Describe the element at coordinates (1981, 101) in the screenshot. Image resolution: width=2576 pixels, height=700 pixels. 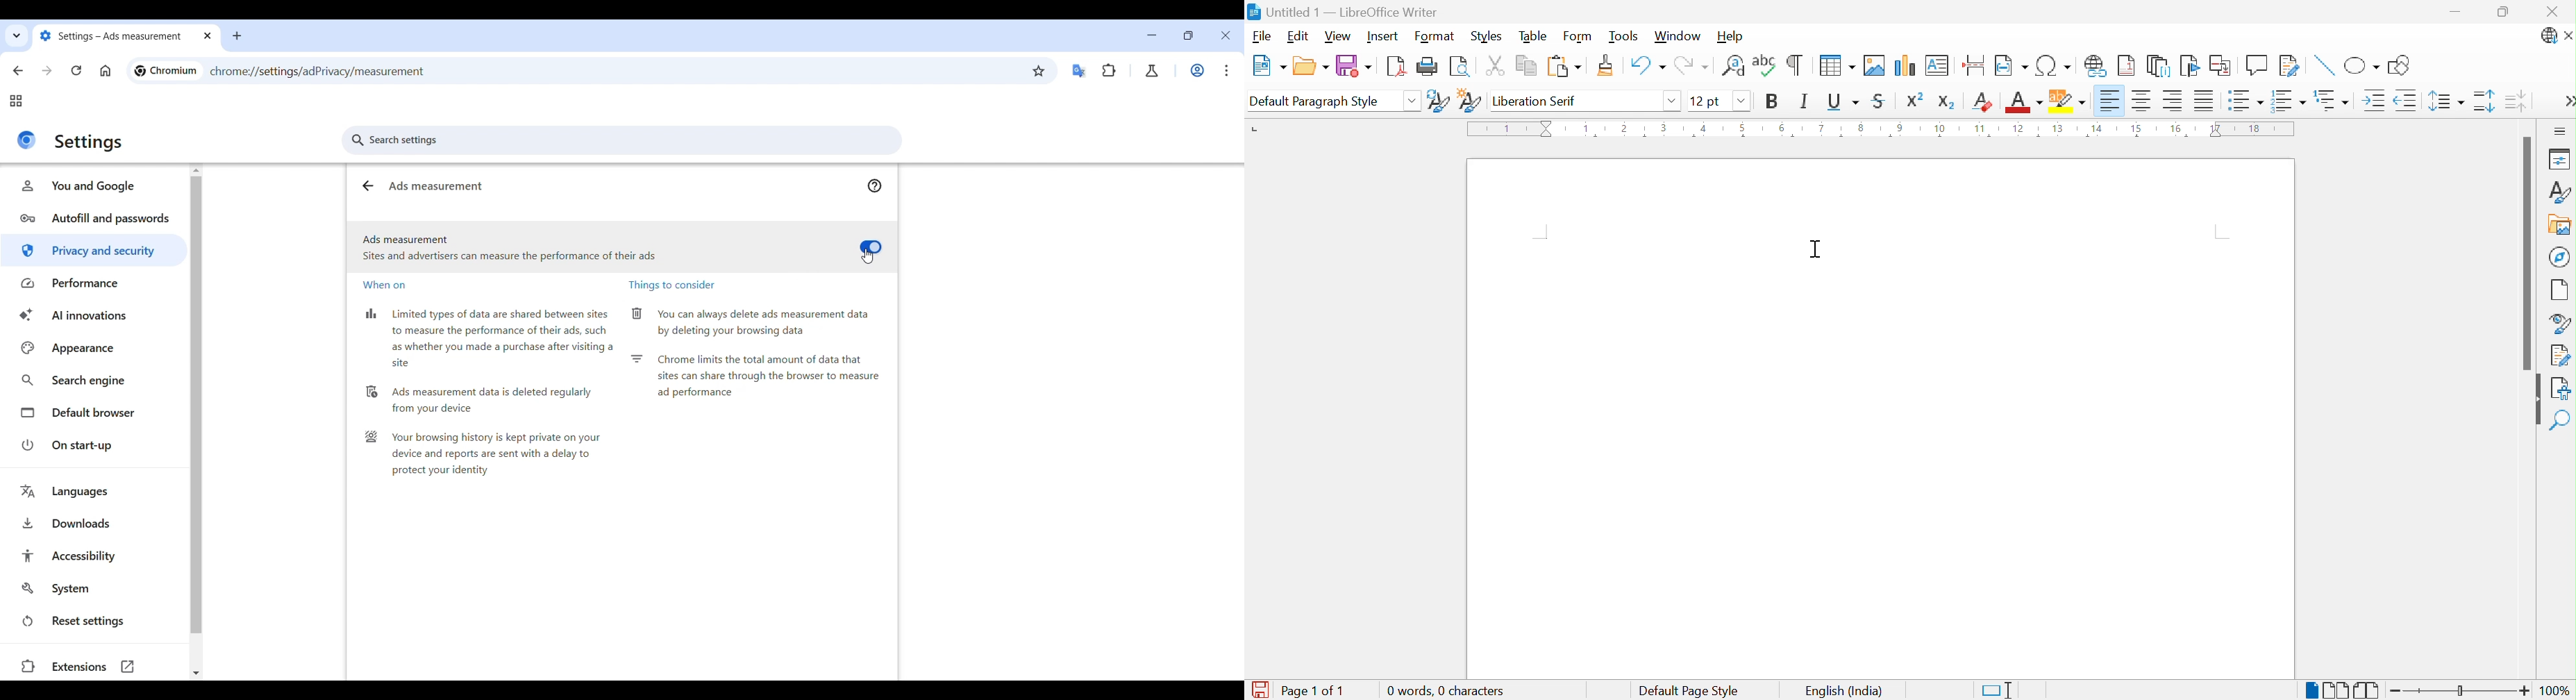
I see `Clear direct formatting` at that location.